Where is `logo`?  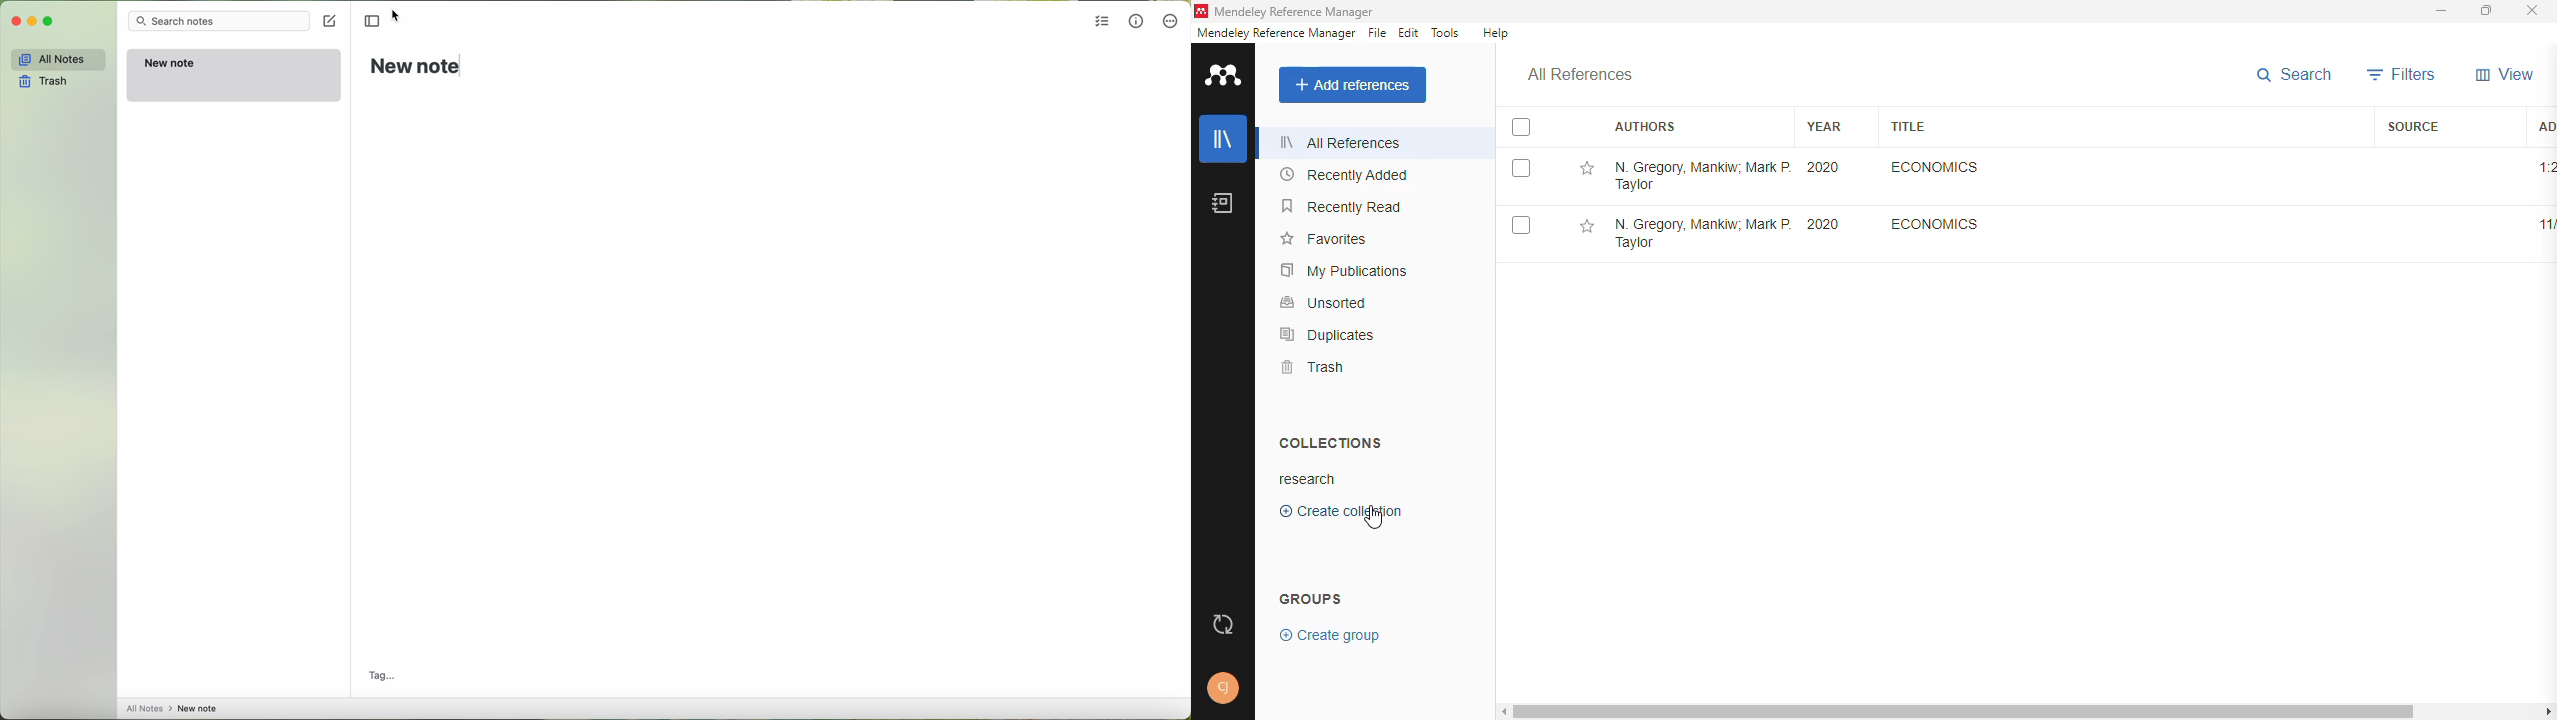 logo is located at coordinates (1200, 11).